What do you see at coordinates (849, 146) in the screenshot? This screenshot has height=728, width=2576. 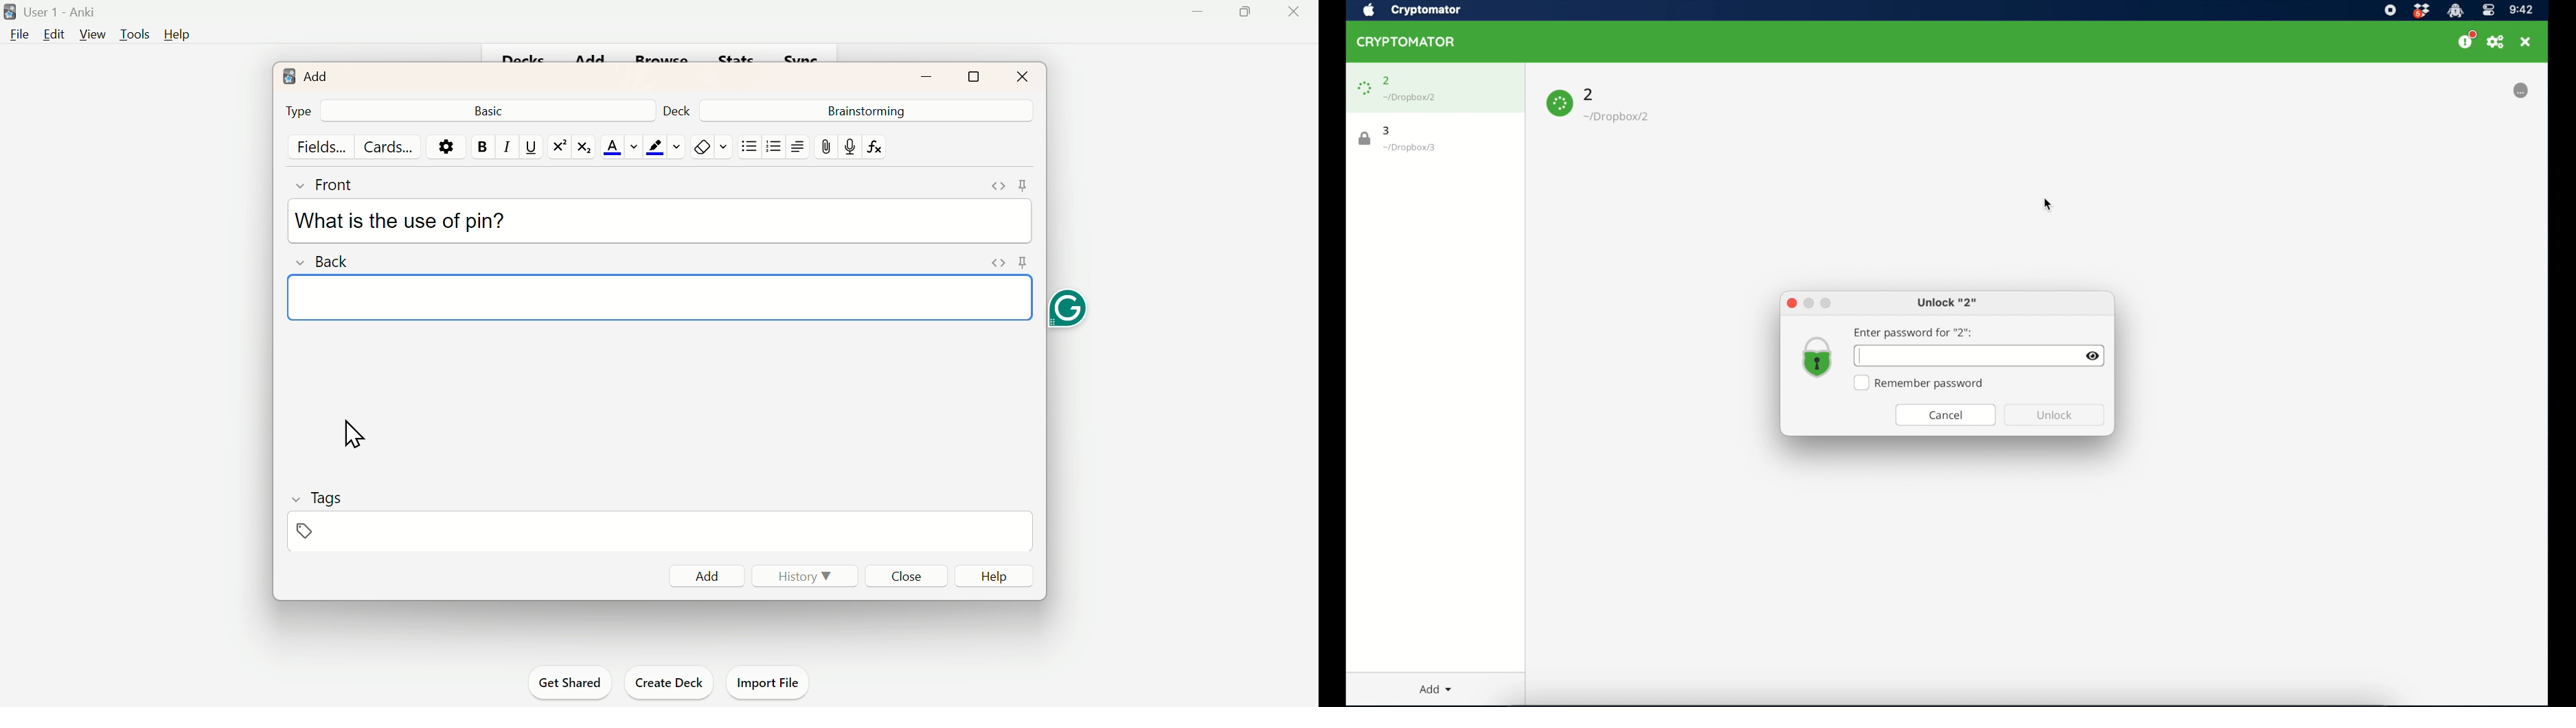 I see `mic` at bounding box center [849, 146].